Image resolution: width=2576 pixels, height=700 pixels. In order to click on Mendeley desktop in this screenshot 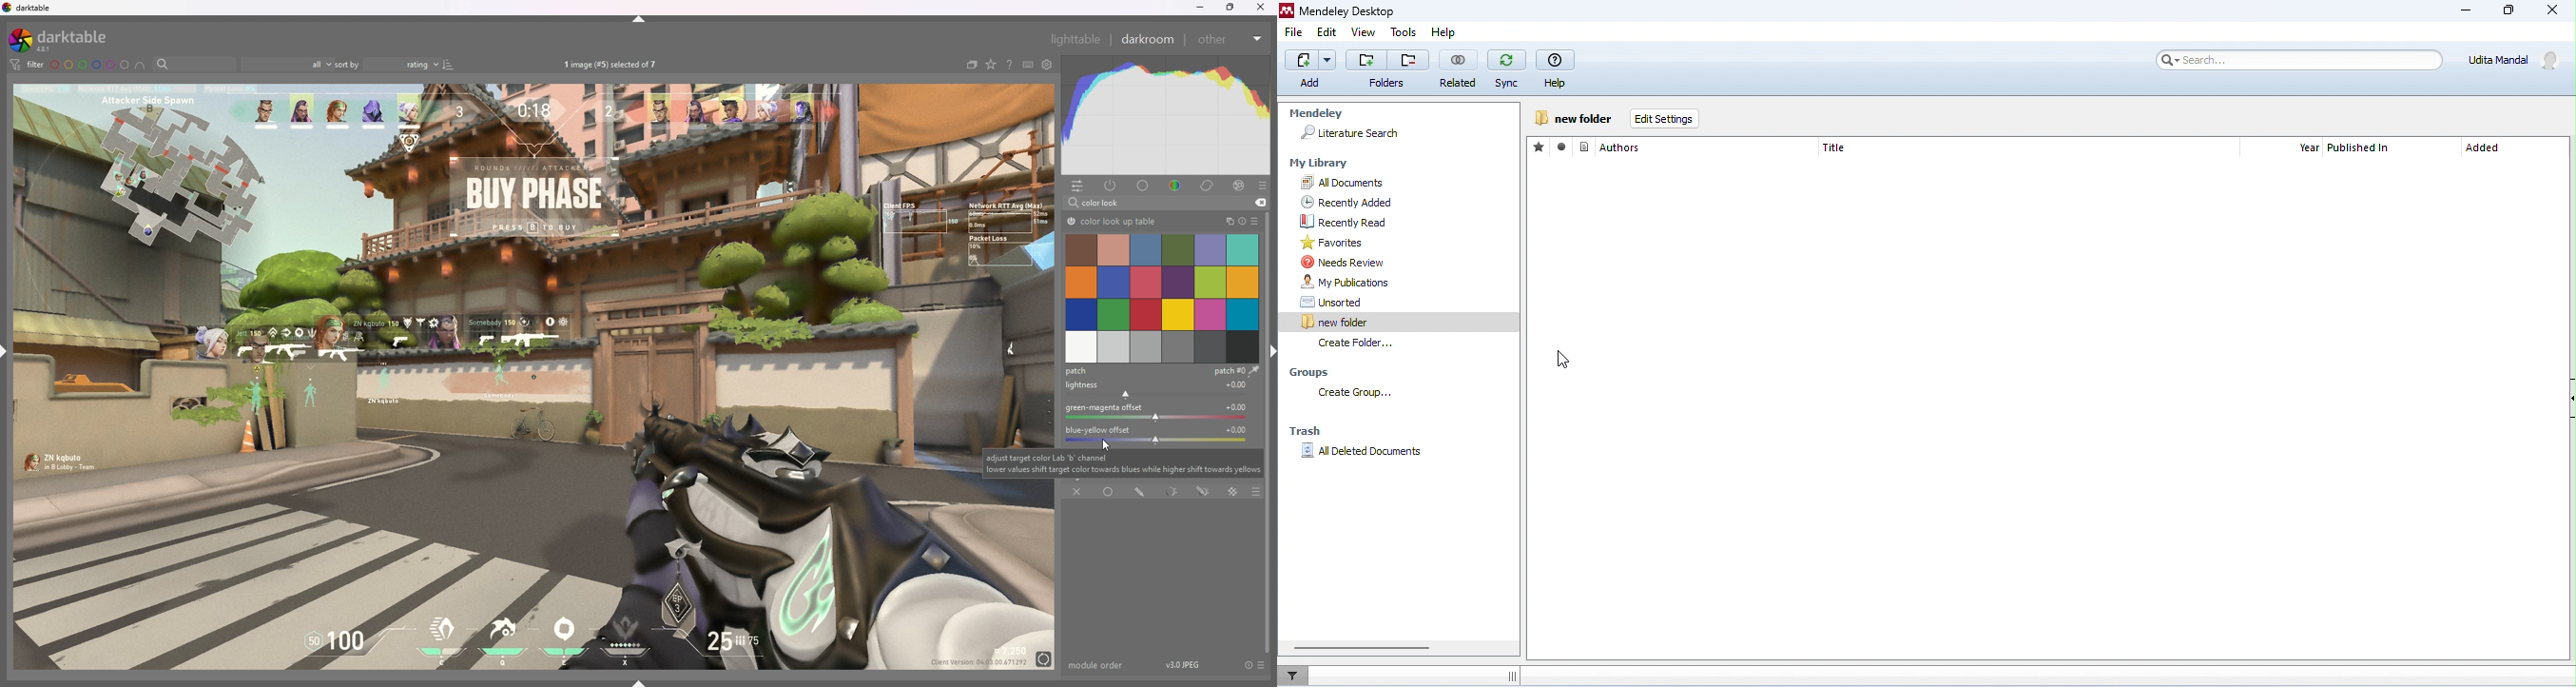, I will do `click(1344, 10)`.